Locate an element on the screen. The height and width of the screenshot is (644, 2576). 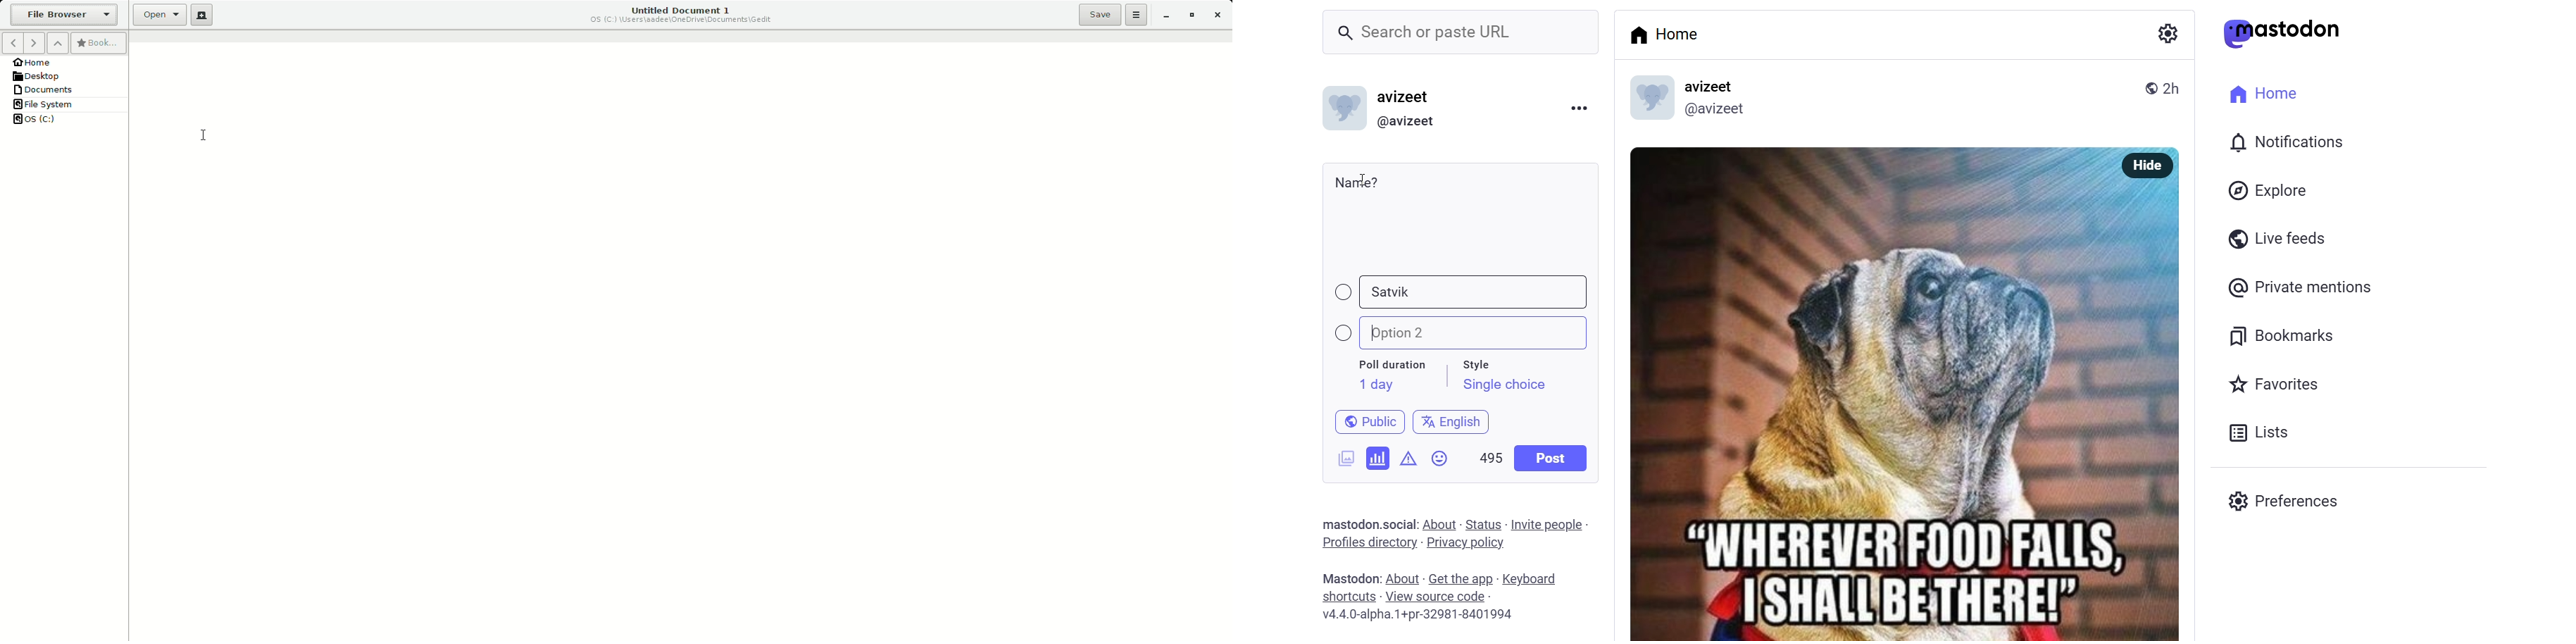
name? is located at coordinates (1357, 182).